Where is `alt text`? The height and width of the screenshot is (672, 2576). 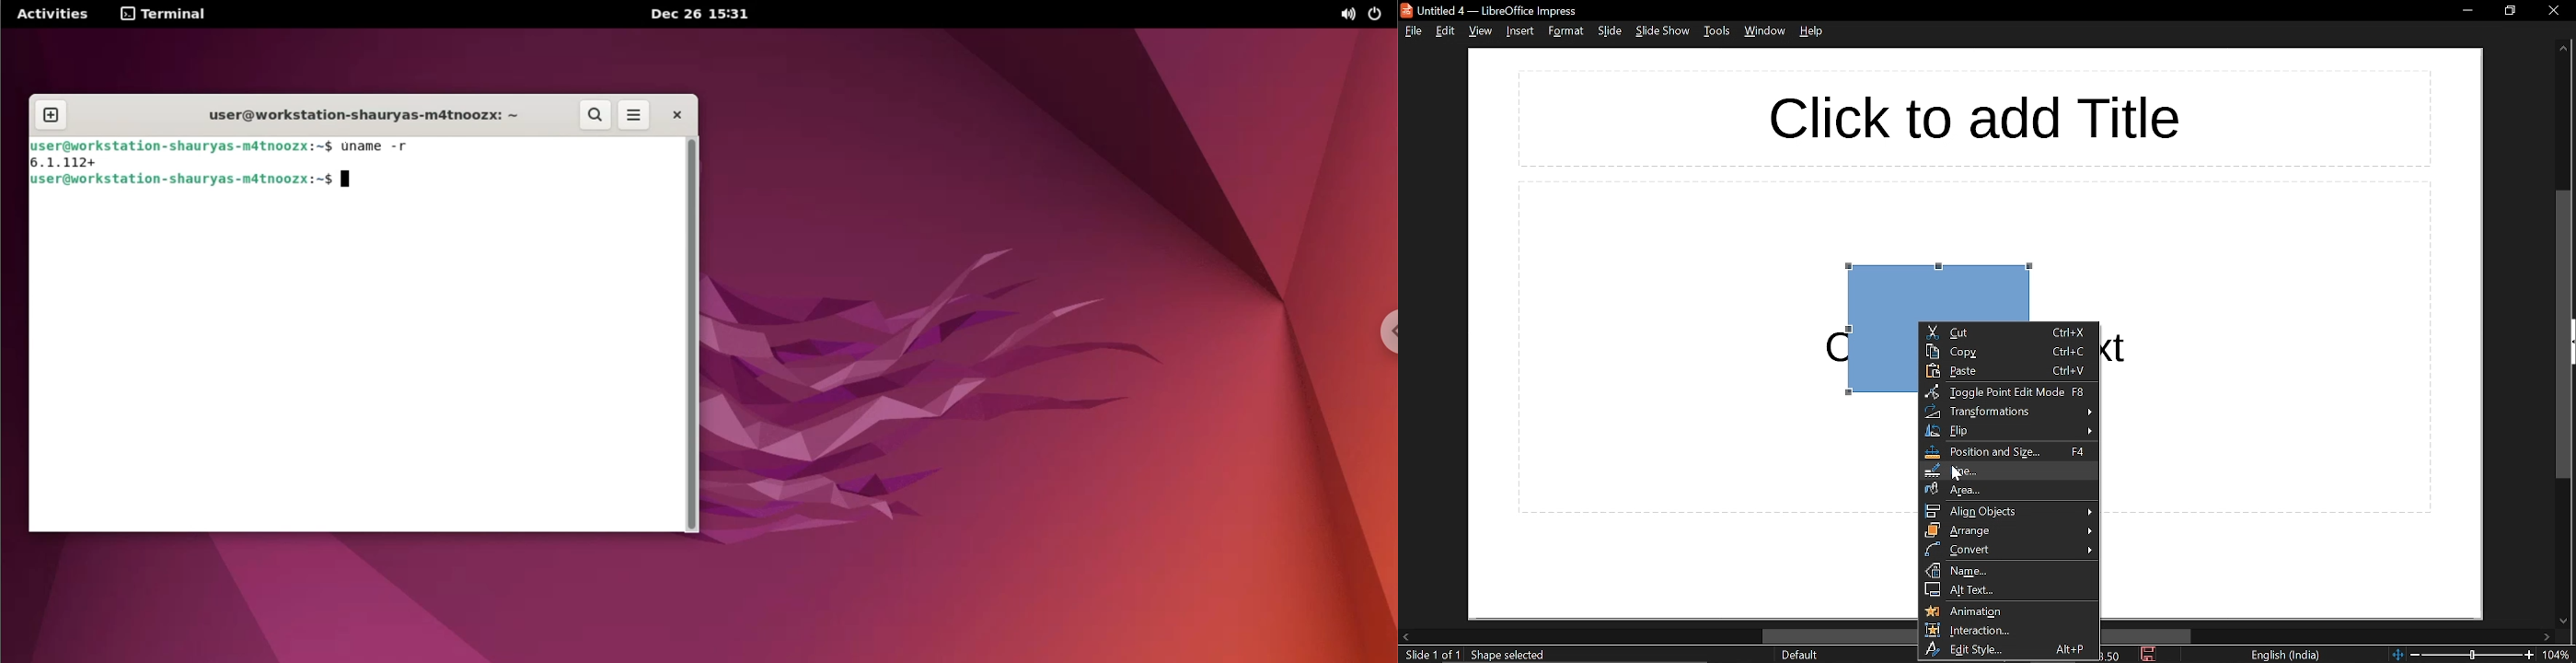 alt text is located at coordinates (2009, 589).